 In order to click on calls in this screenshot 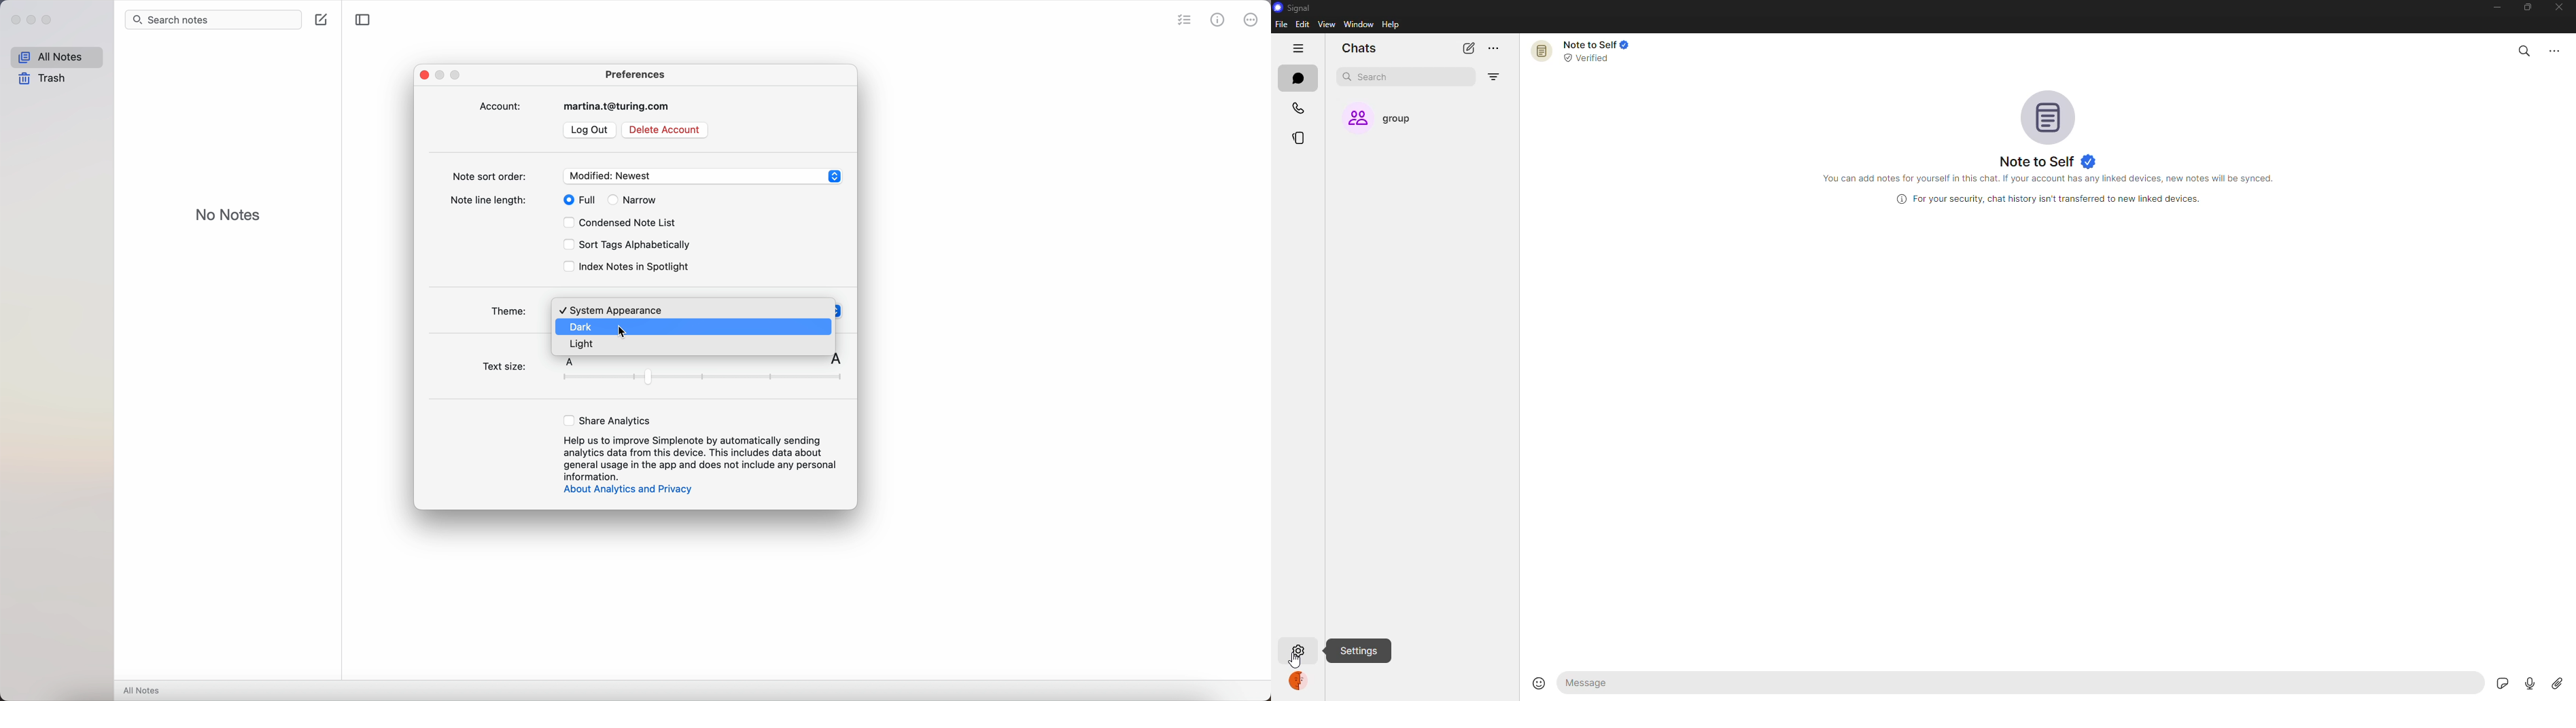, I will do `click(1300, 109)`.